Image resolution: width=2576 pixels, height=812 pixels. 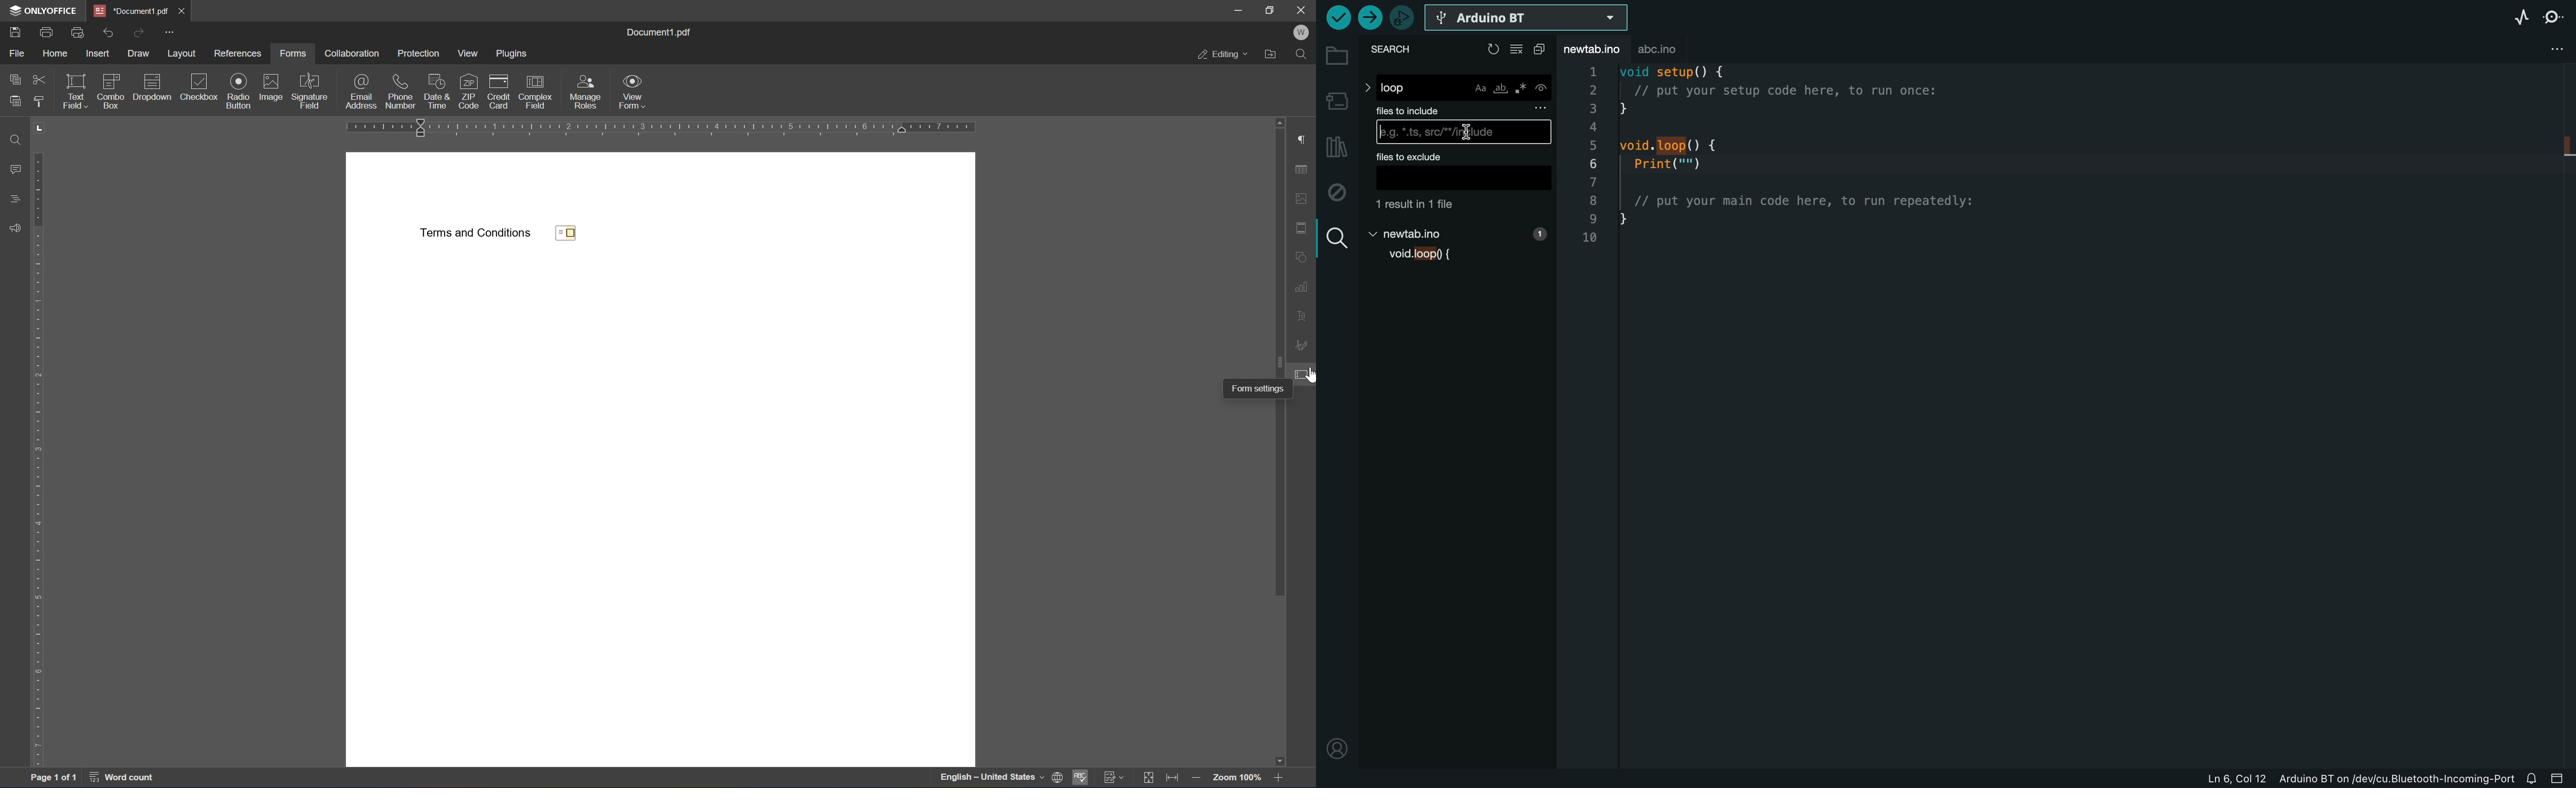 I want to click on cursor, so click(x=1465, y=134).